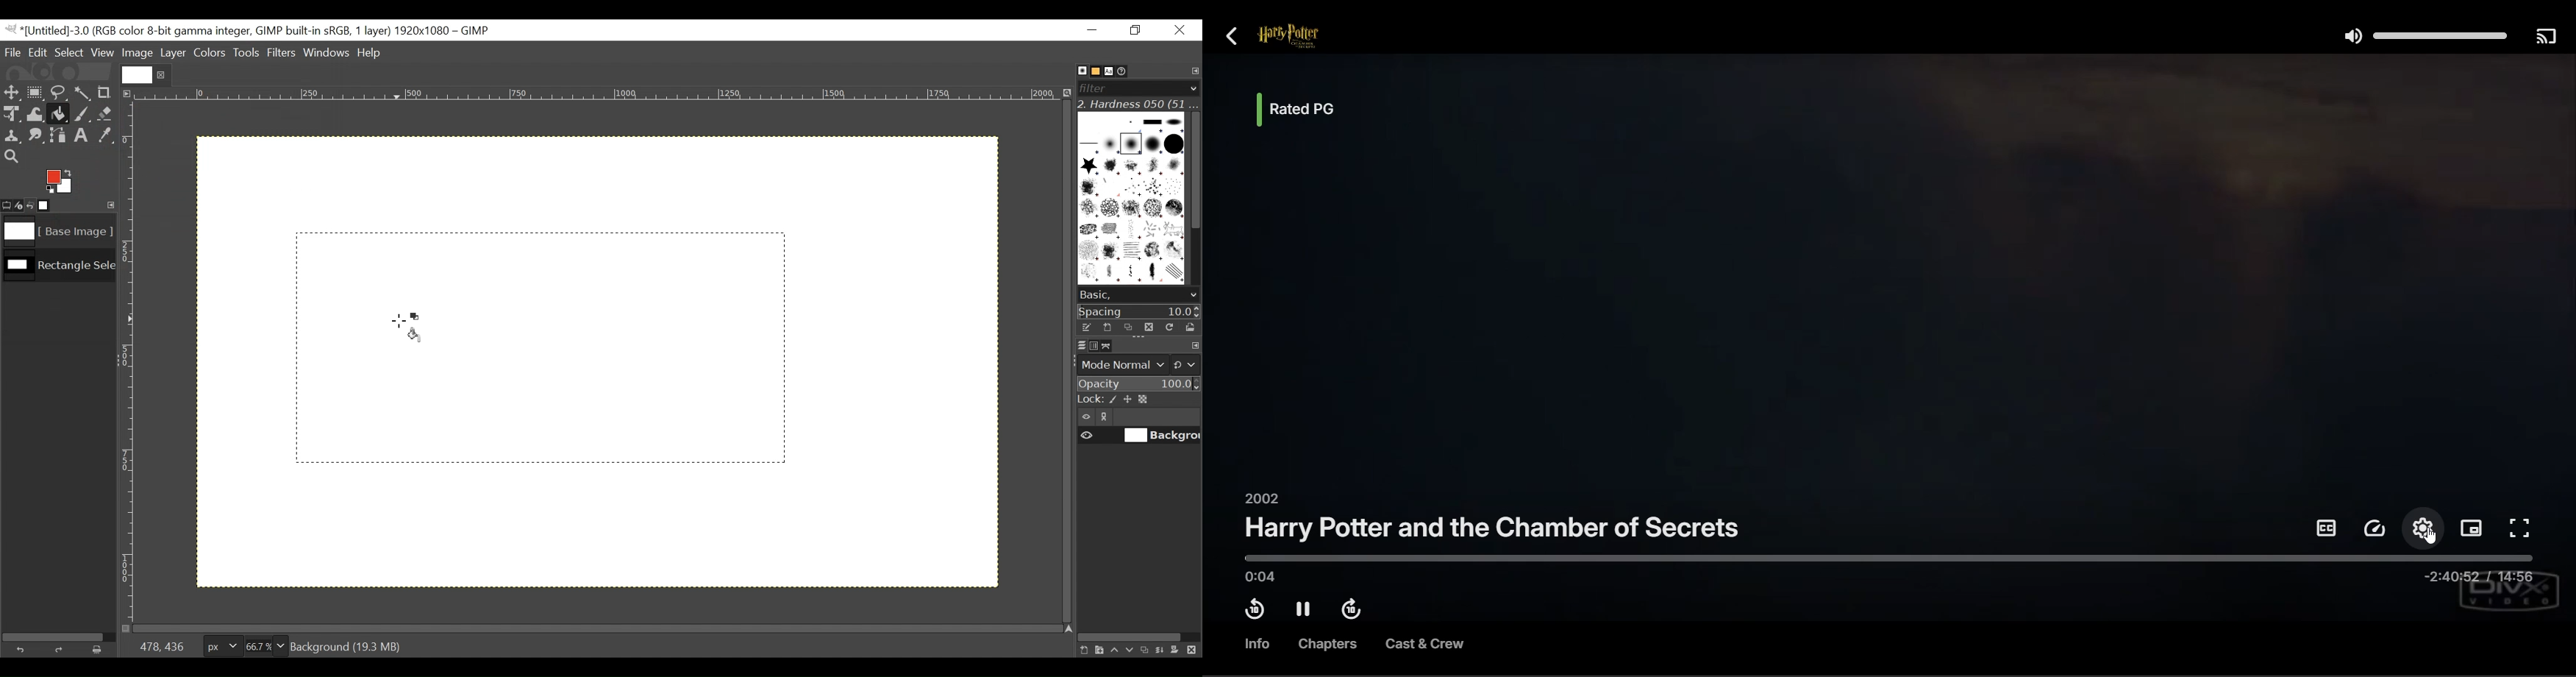 This screenshot has width=2576, height=700. Describe the element at coordinates (137, 75) in the screenshot. I see `Current file` at that location.